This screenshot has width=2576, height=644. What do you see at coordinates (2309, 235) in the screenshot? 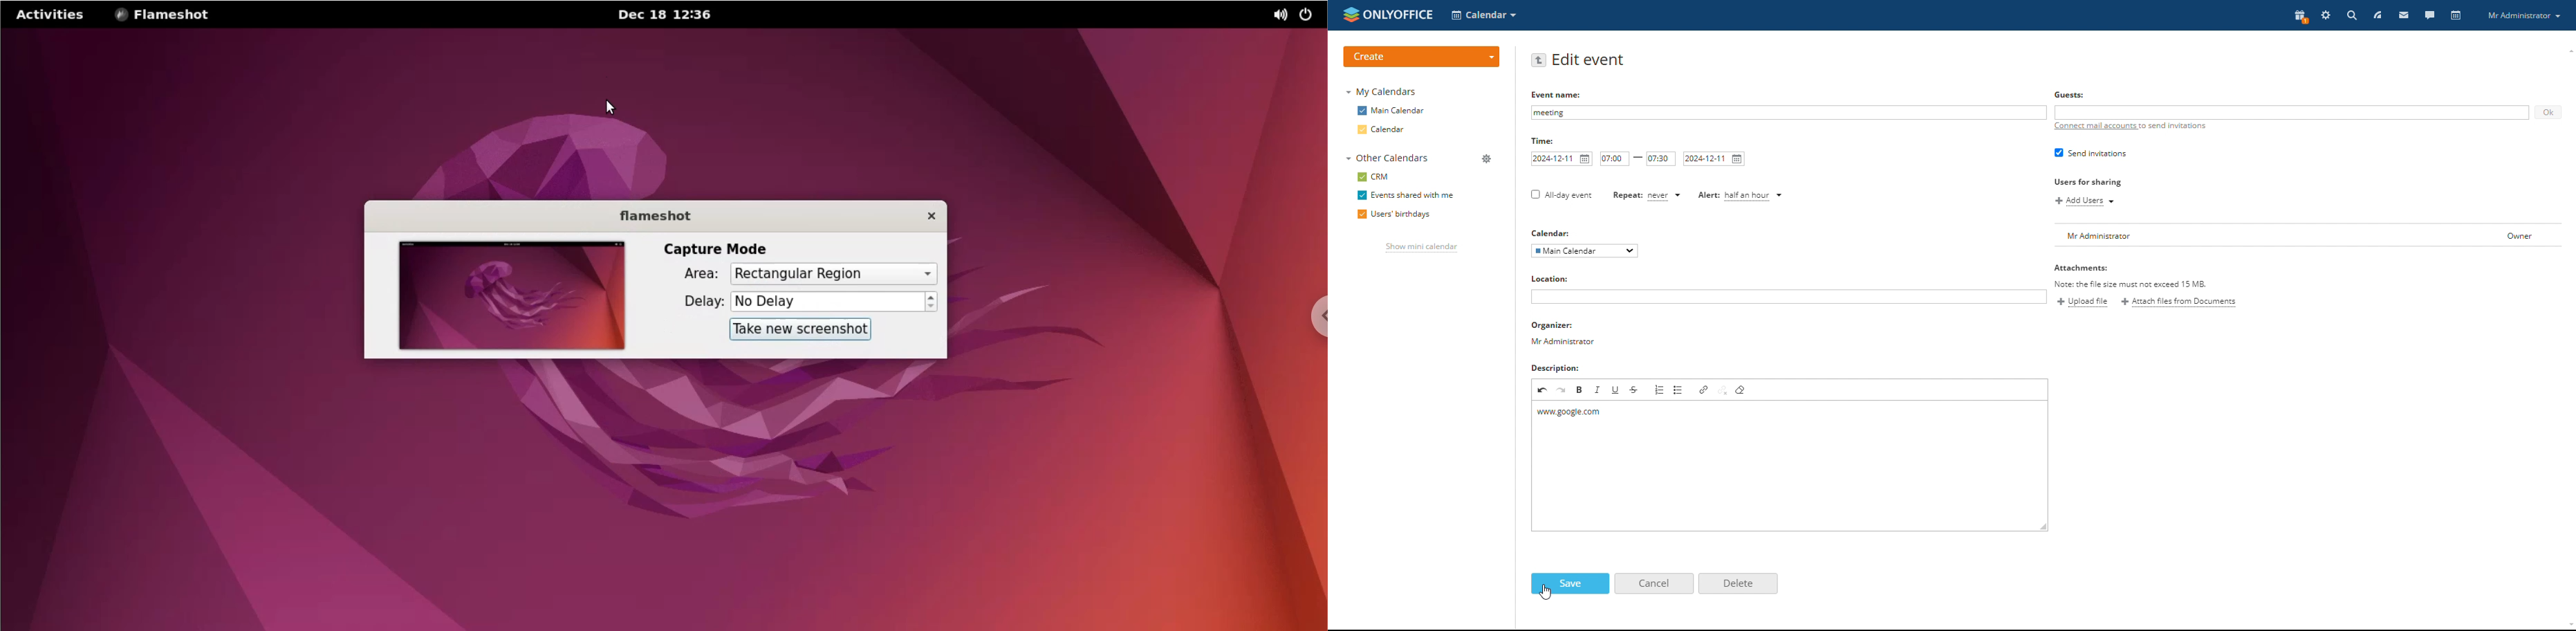
I see `user list` at bounding box center [2309, 235].